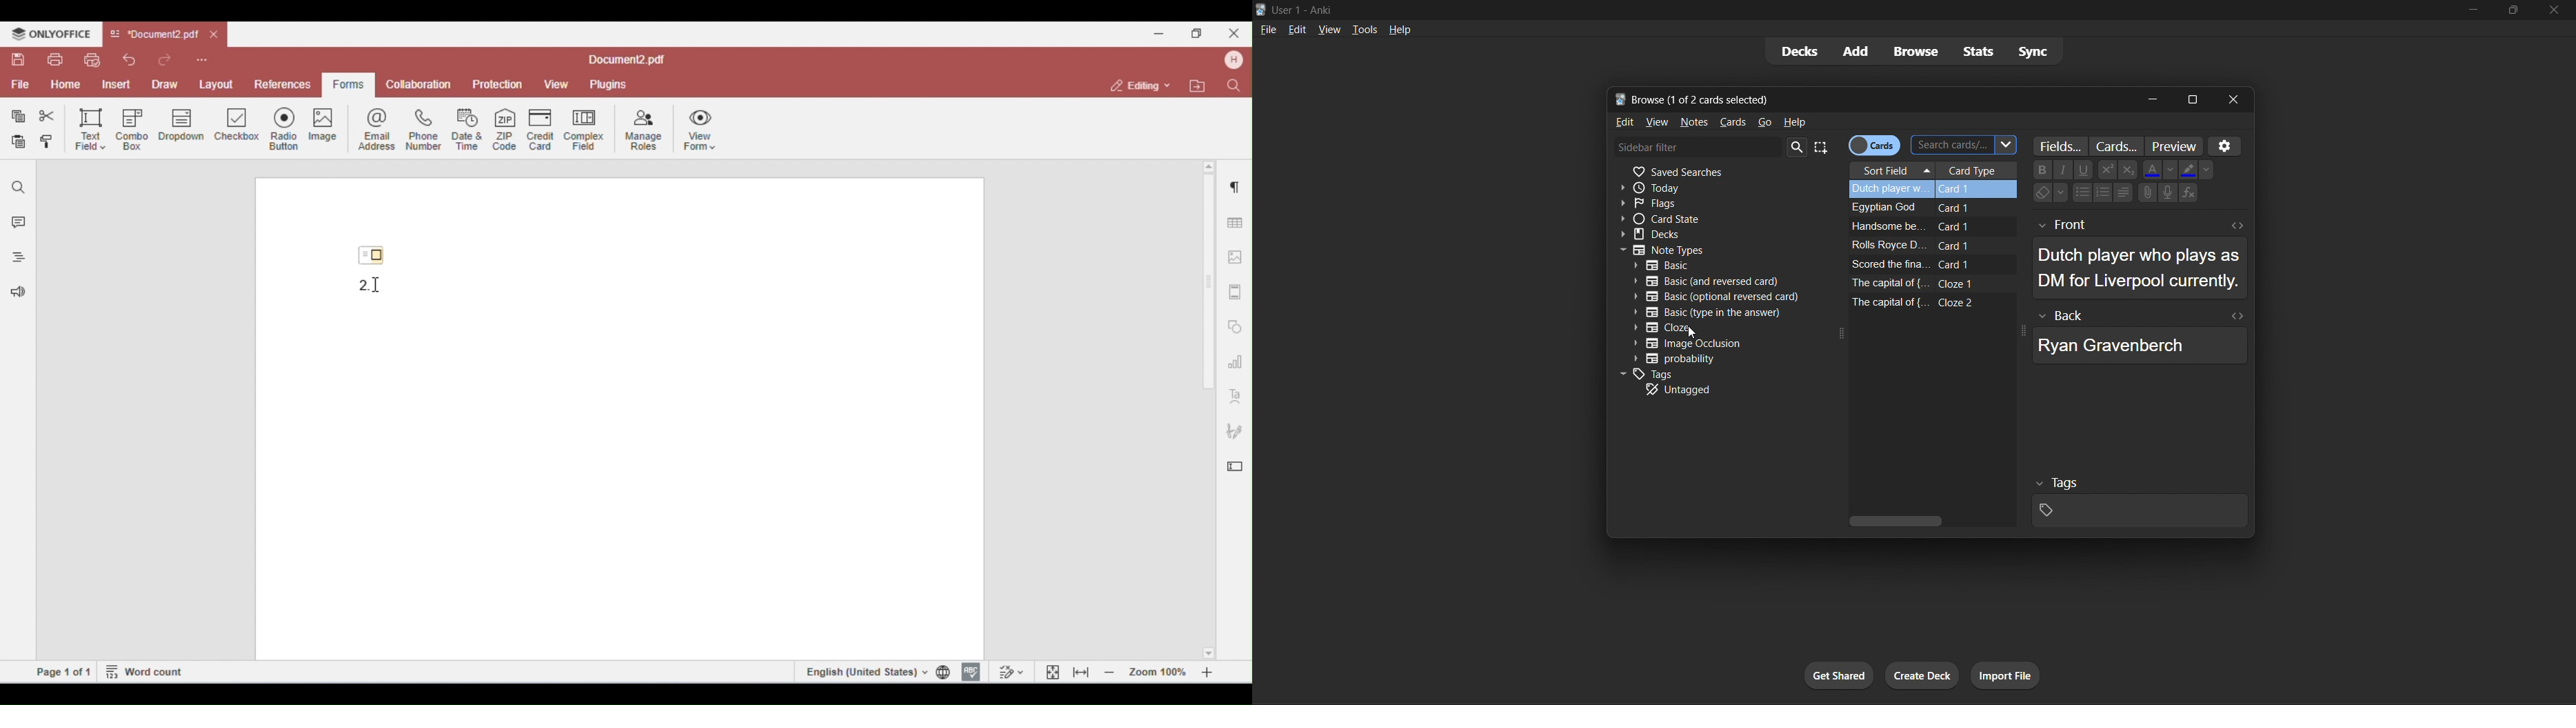  I want to click on notes type filter, so click(1724, 248).